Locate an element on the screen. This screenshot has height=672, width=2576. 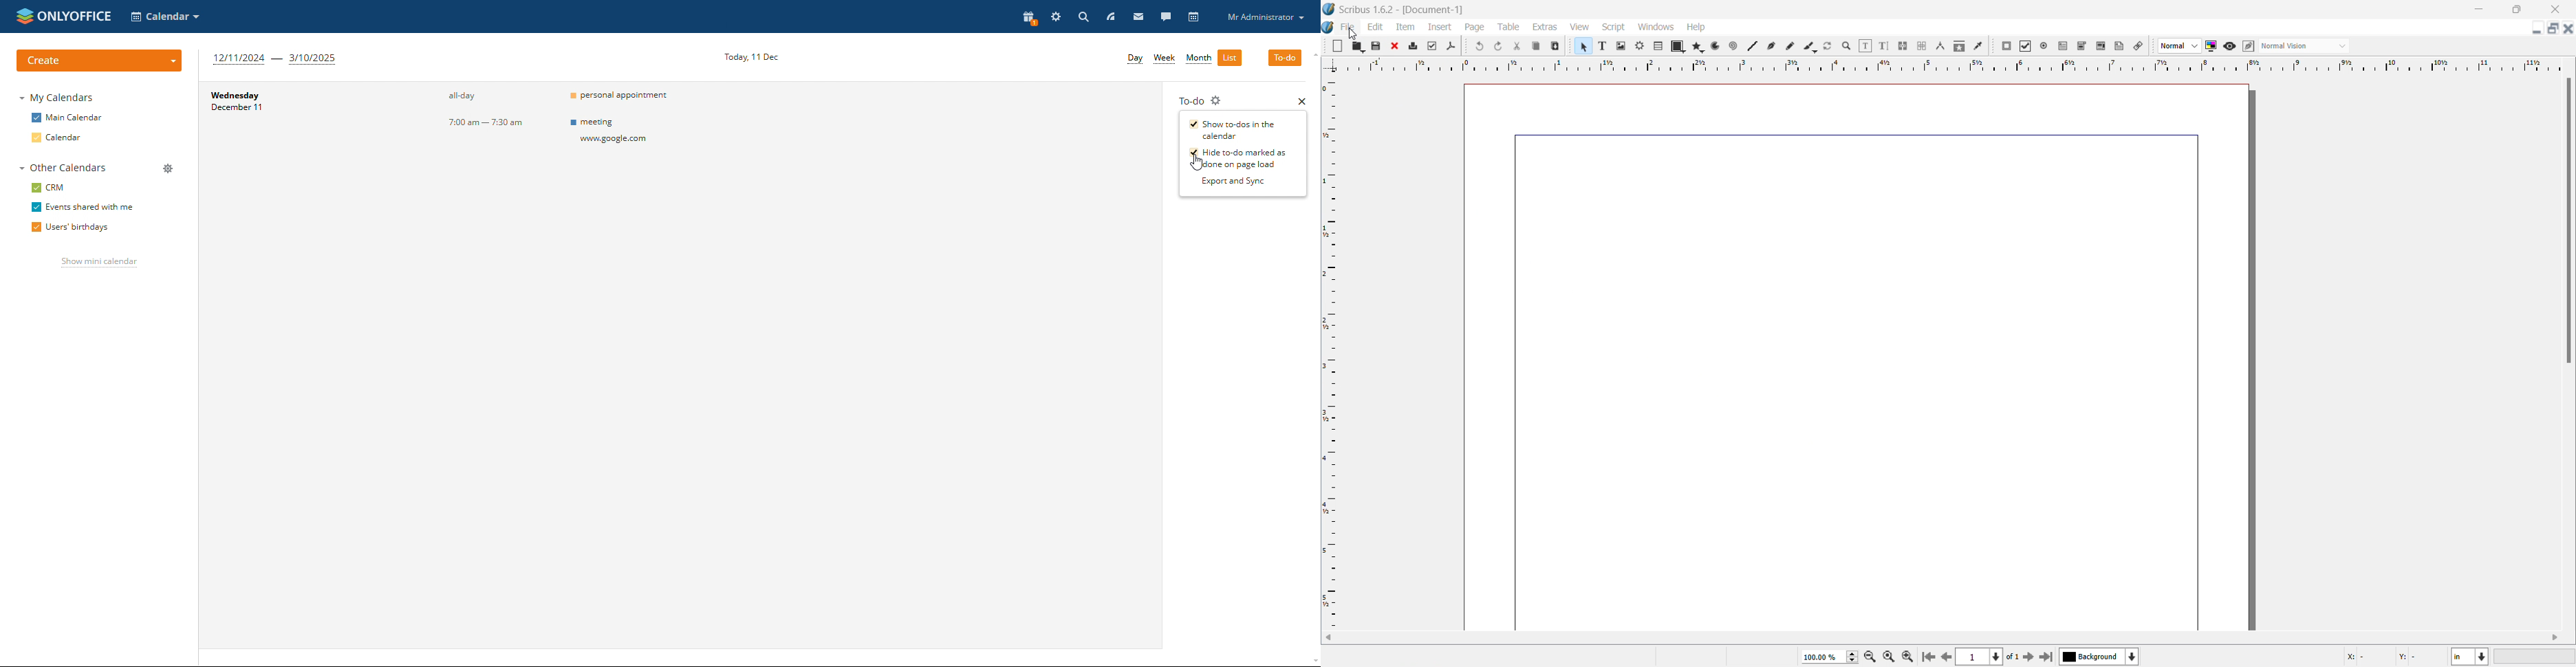
save is located at coordinates (1380, 46).